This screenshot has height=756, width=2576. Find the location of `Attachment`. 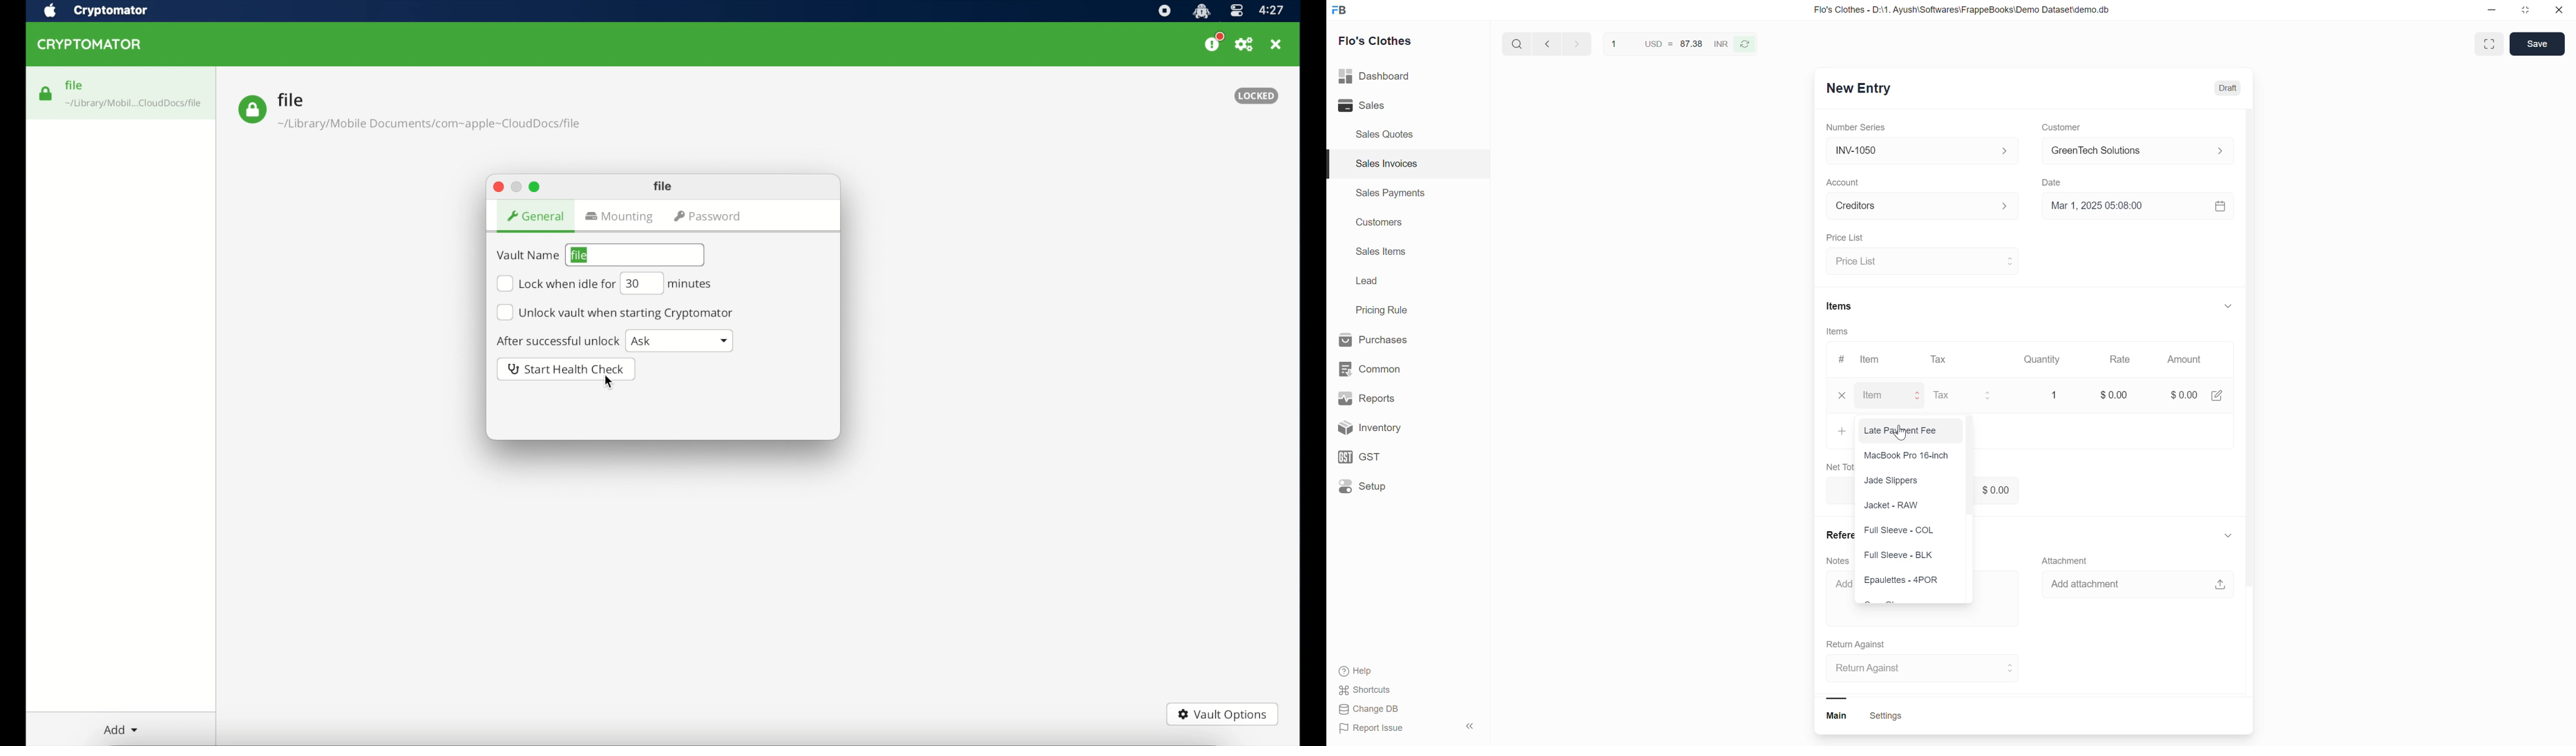

Attachment is located at coordinates (2068, 559).